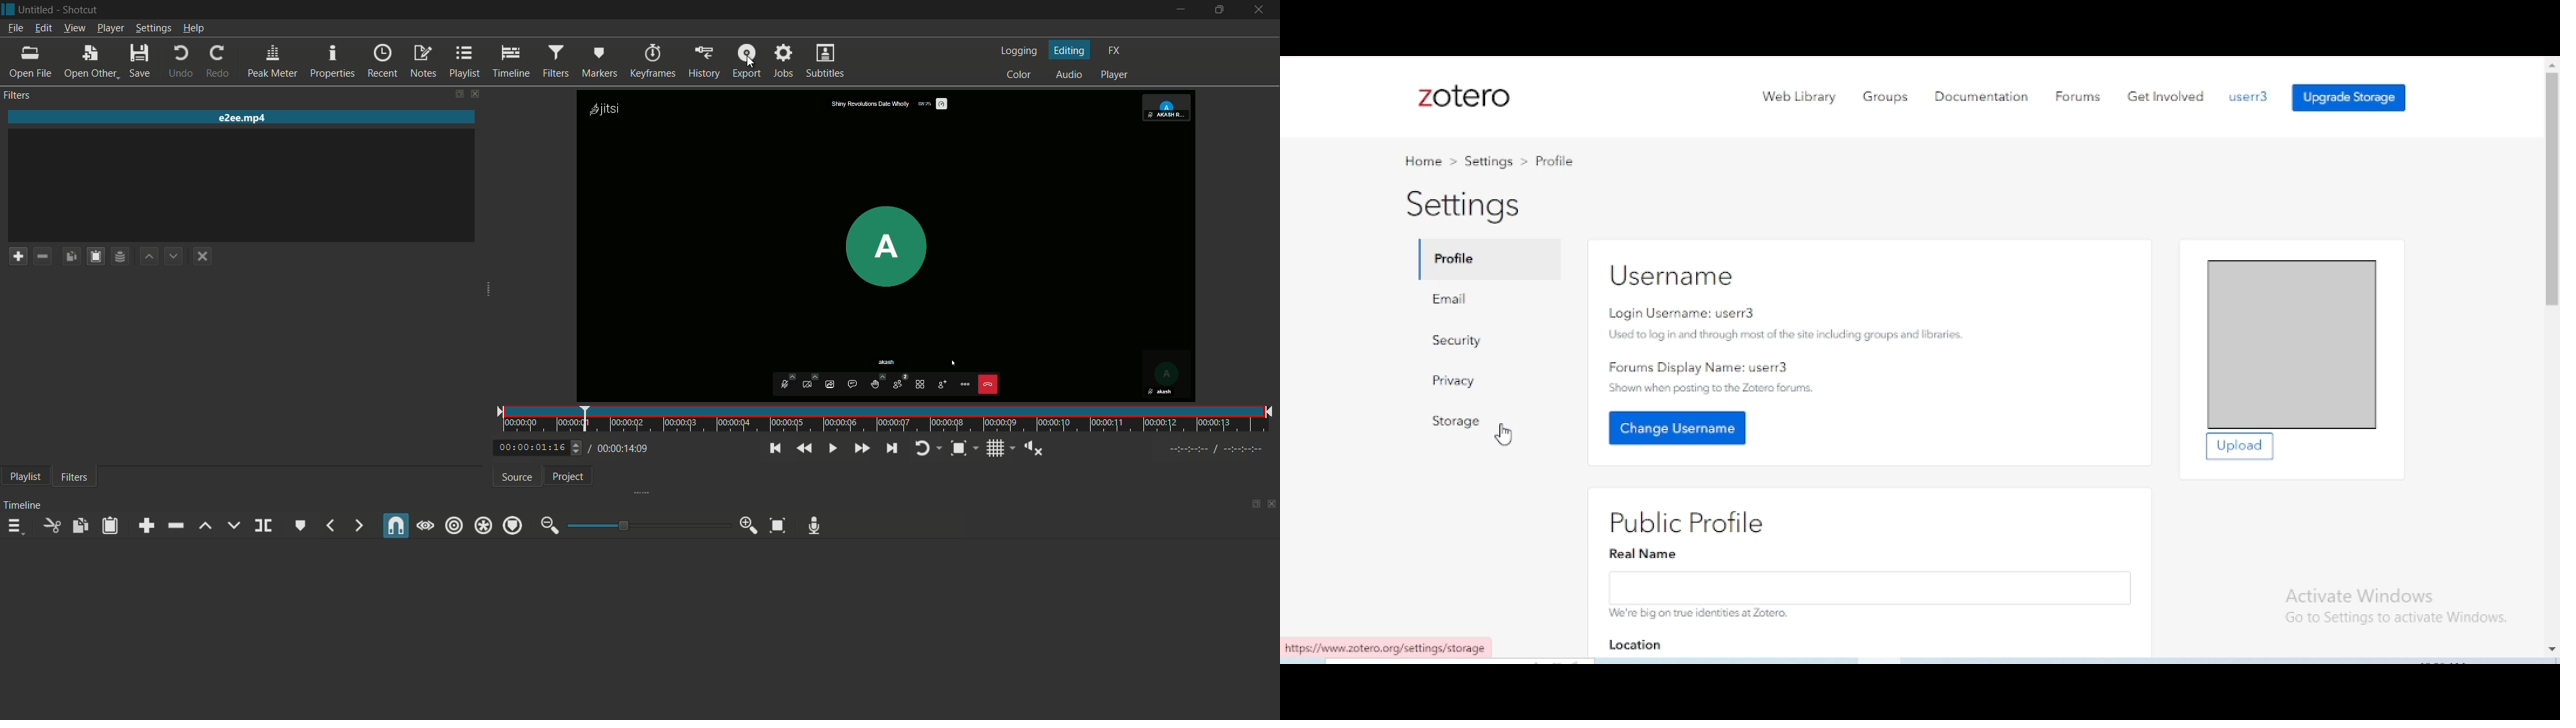 Image resolution: width=2576 pixels, height=728 pixels. I want to click on lift, so click(206, 526).